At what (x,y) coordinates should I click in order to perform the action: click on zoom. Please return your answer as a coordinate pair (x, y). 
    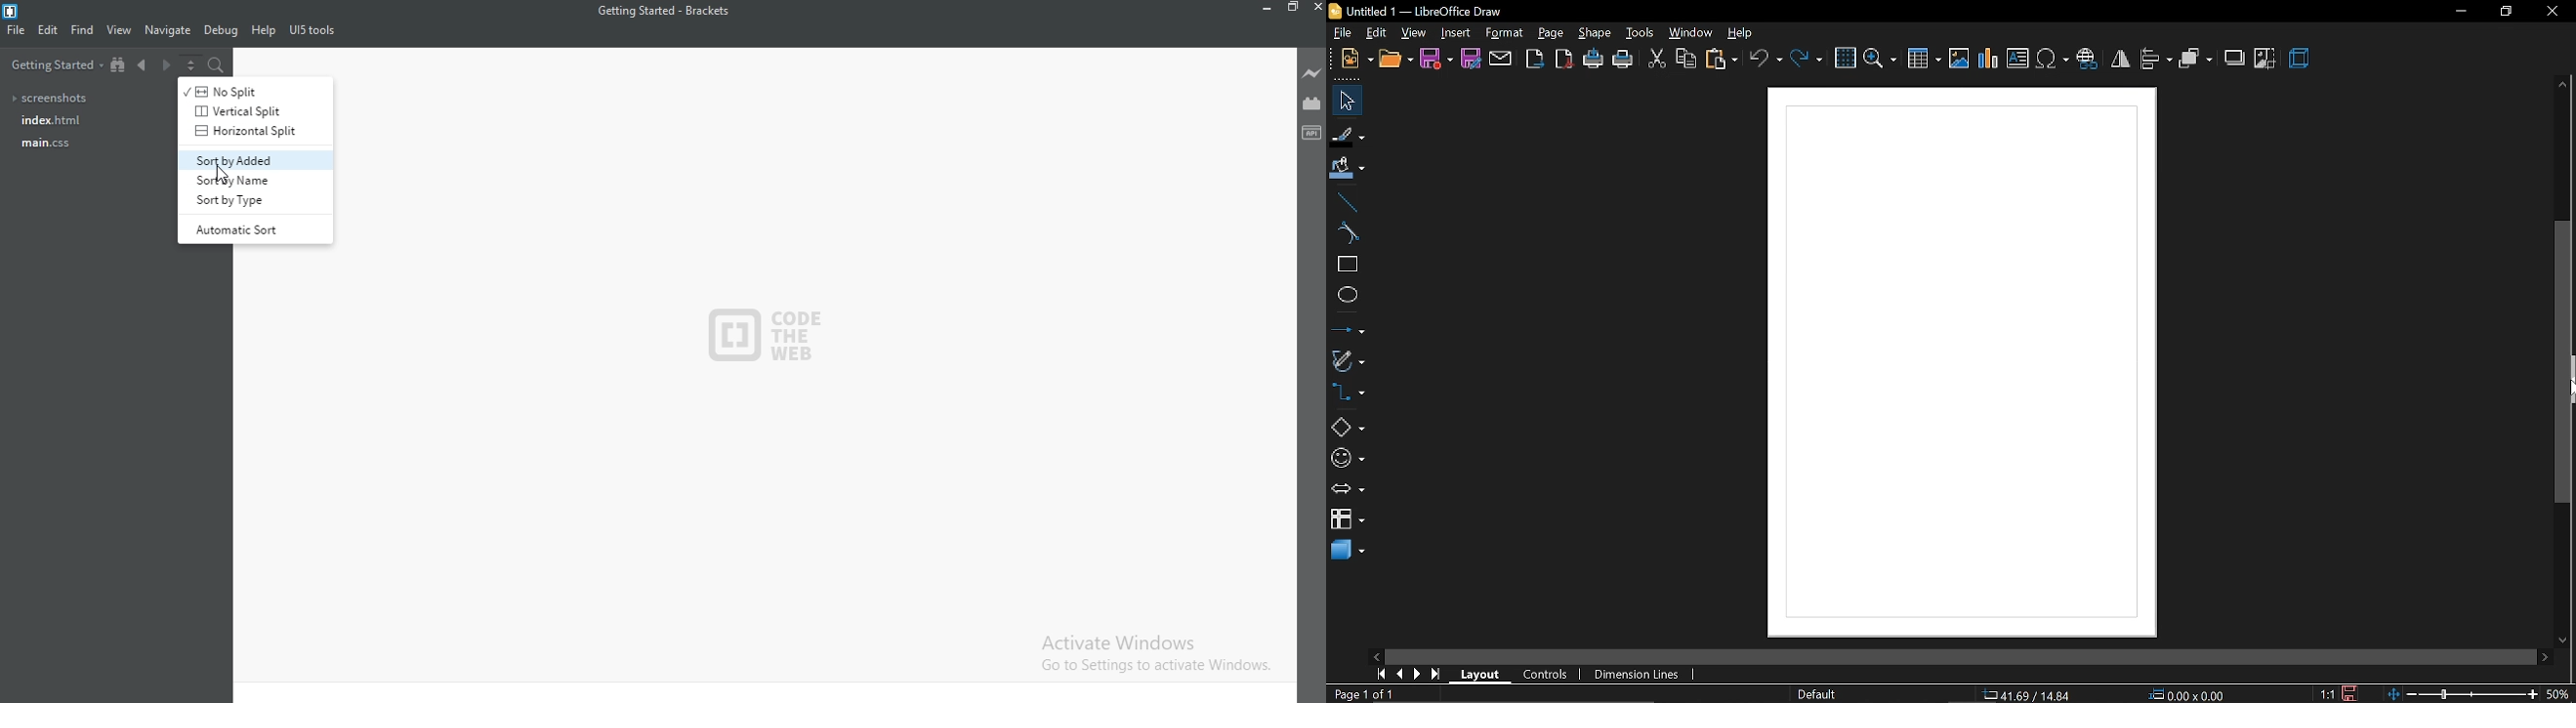
    Looking at the image, I should click on (1881, 60).